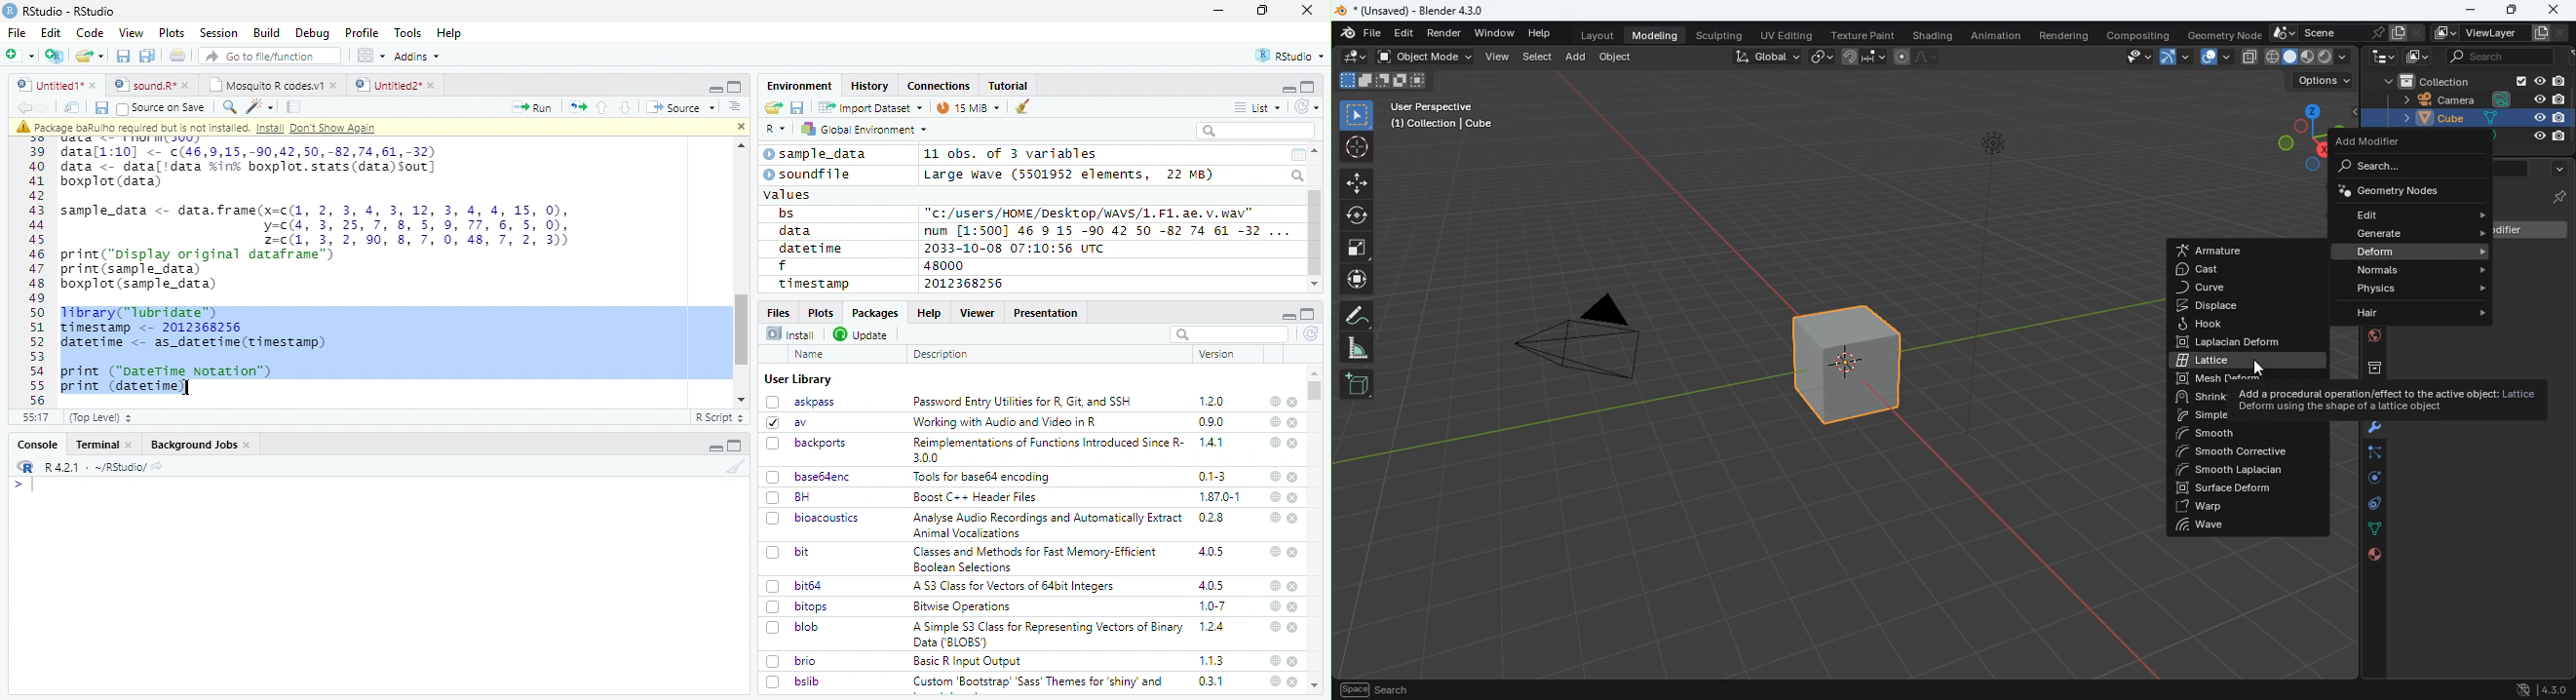 The width and height of the screenshot is (2576, 700). What do you see at coordinates (798, 606) in the screenshot?
I see `bitops` at bounding box center [798, 606].